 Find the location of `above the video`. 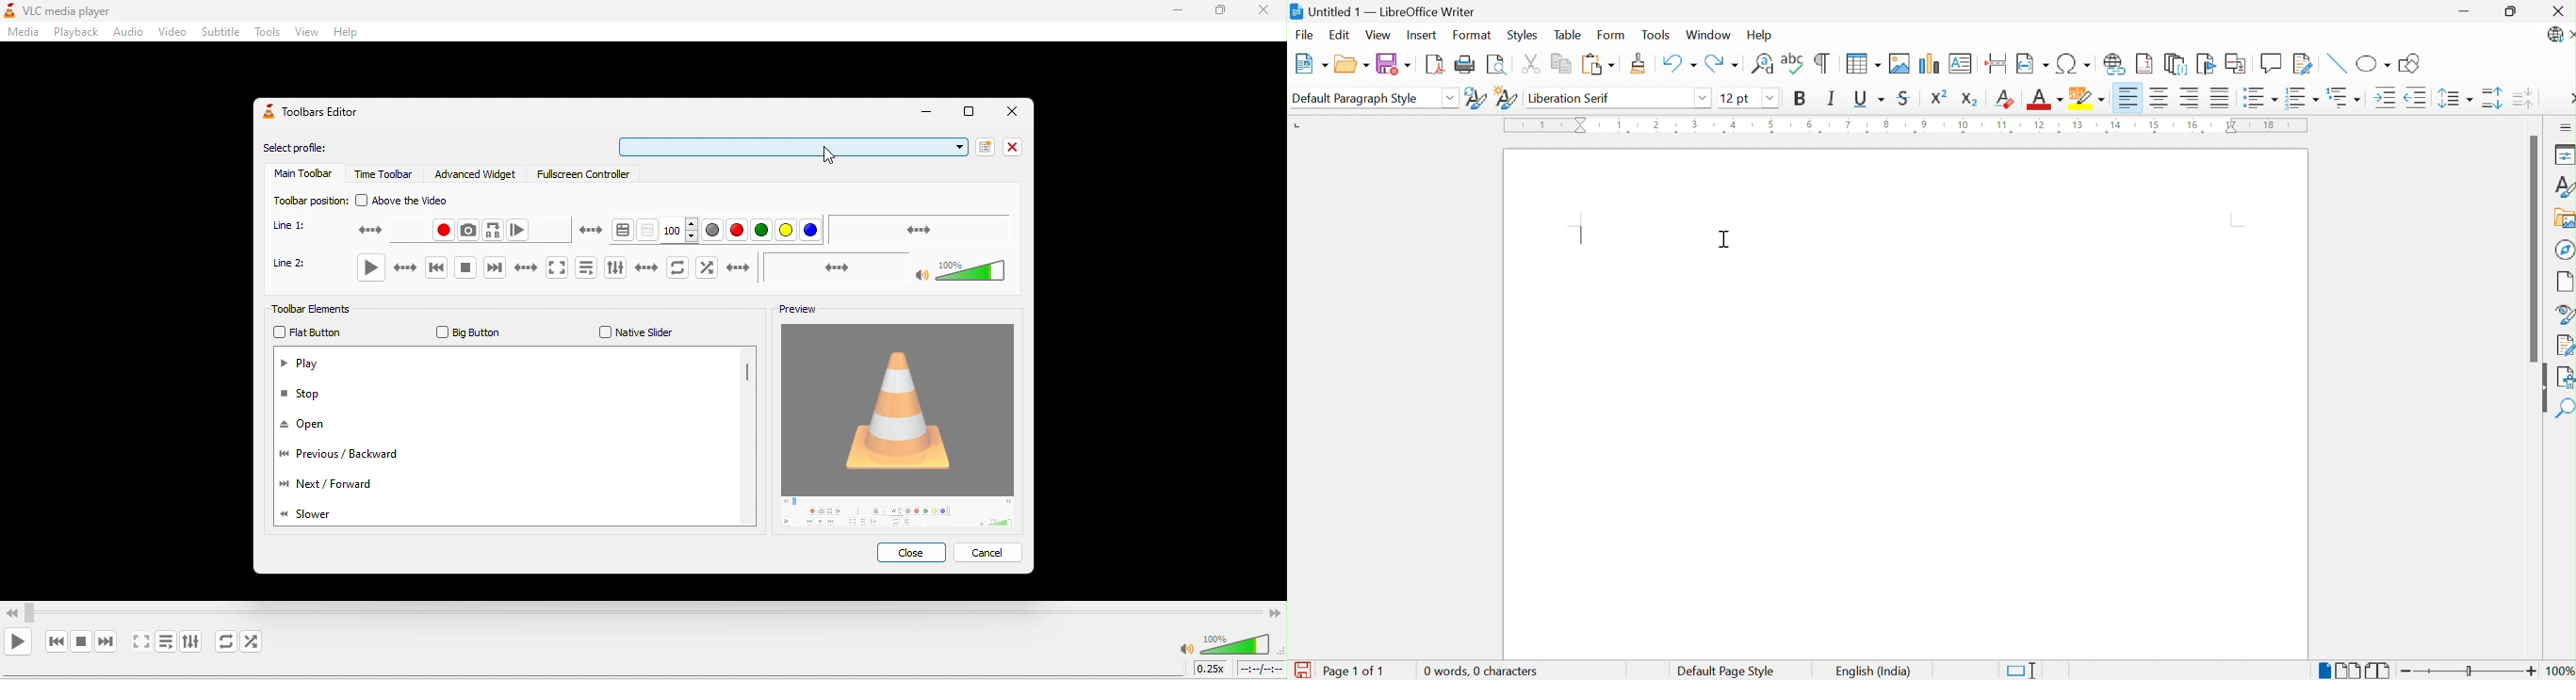

above the video is located at coordinates (412, 201).